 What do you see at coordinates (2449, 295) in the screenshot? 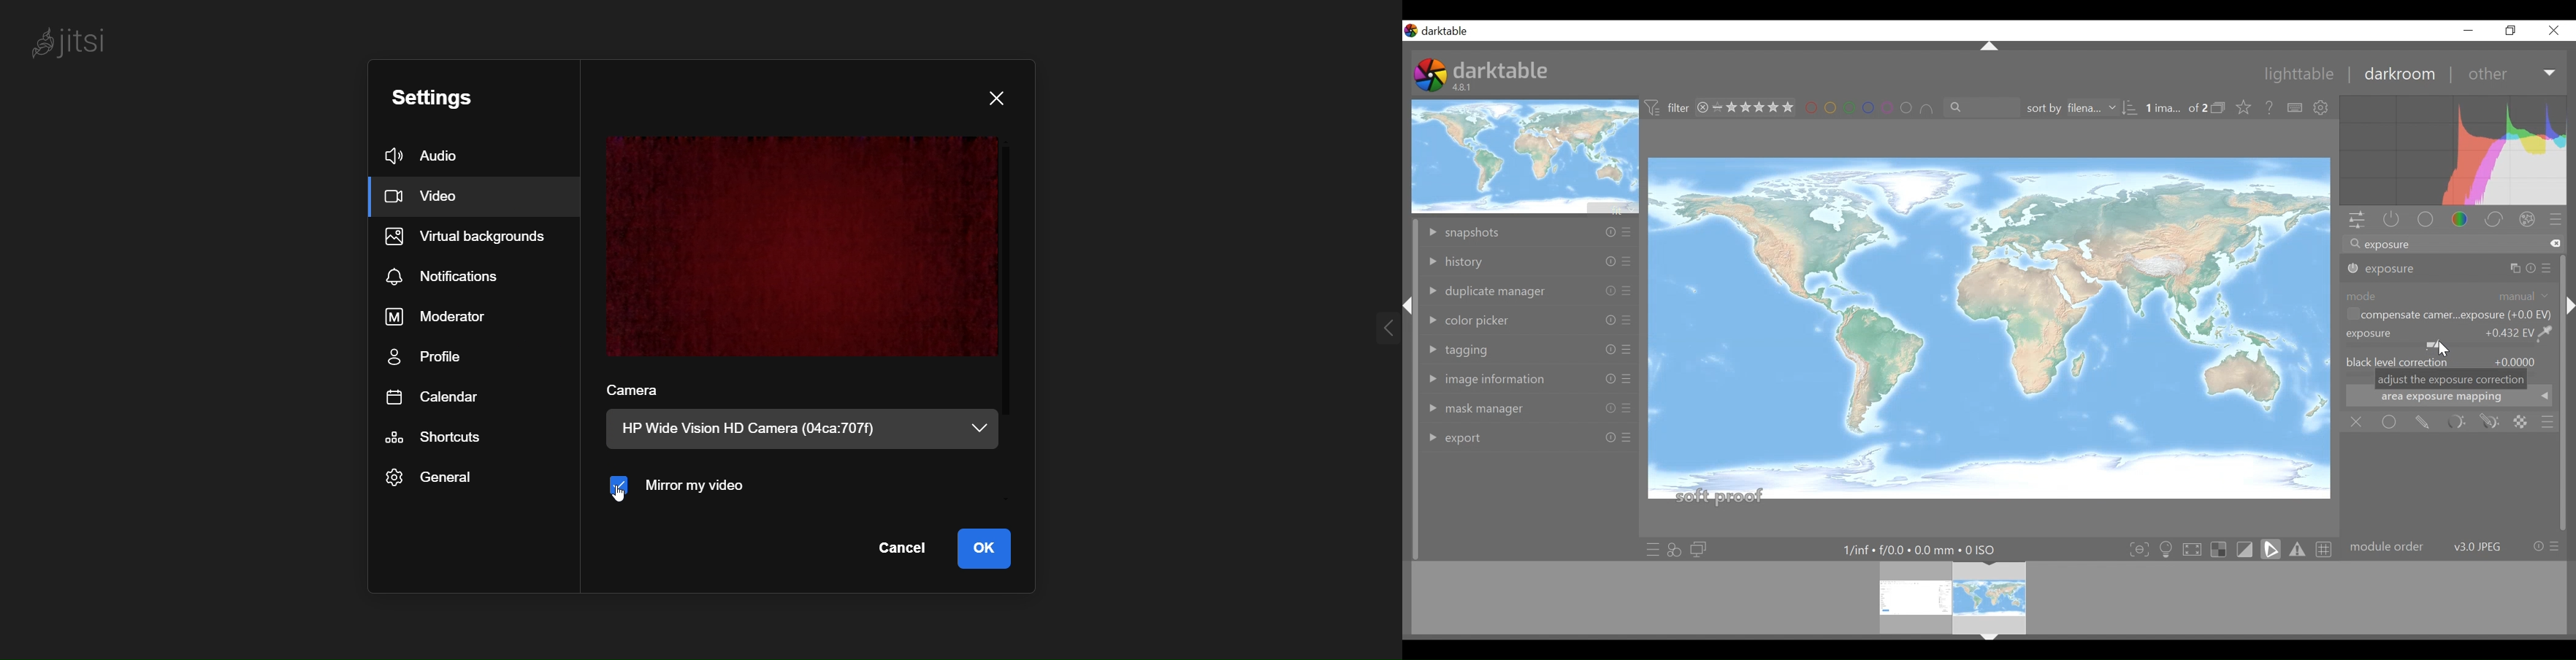
I see `mode` at bounding box center [2449, 295].